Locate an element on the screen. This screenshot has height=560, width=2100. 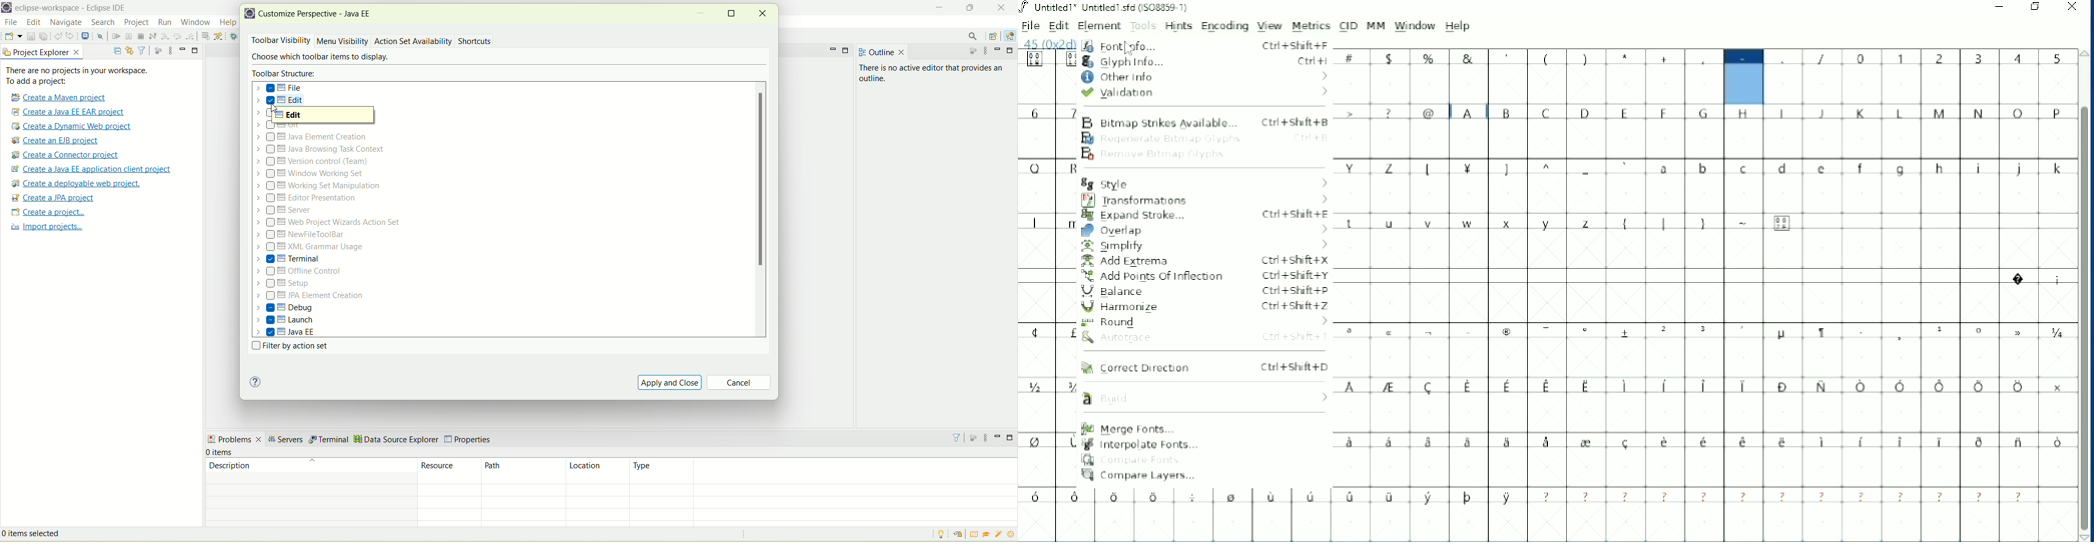
minimize is located at coordinates (940, 6).